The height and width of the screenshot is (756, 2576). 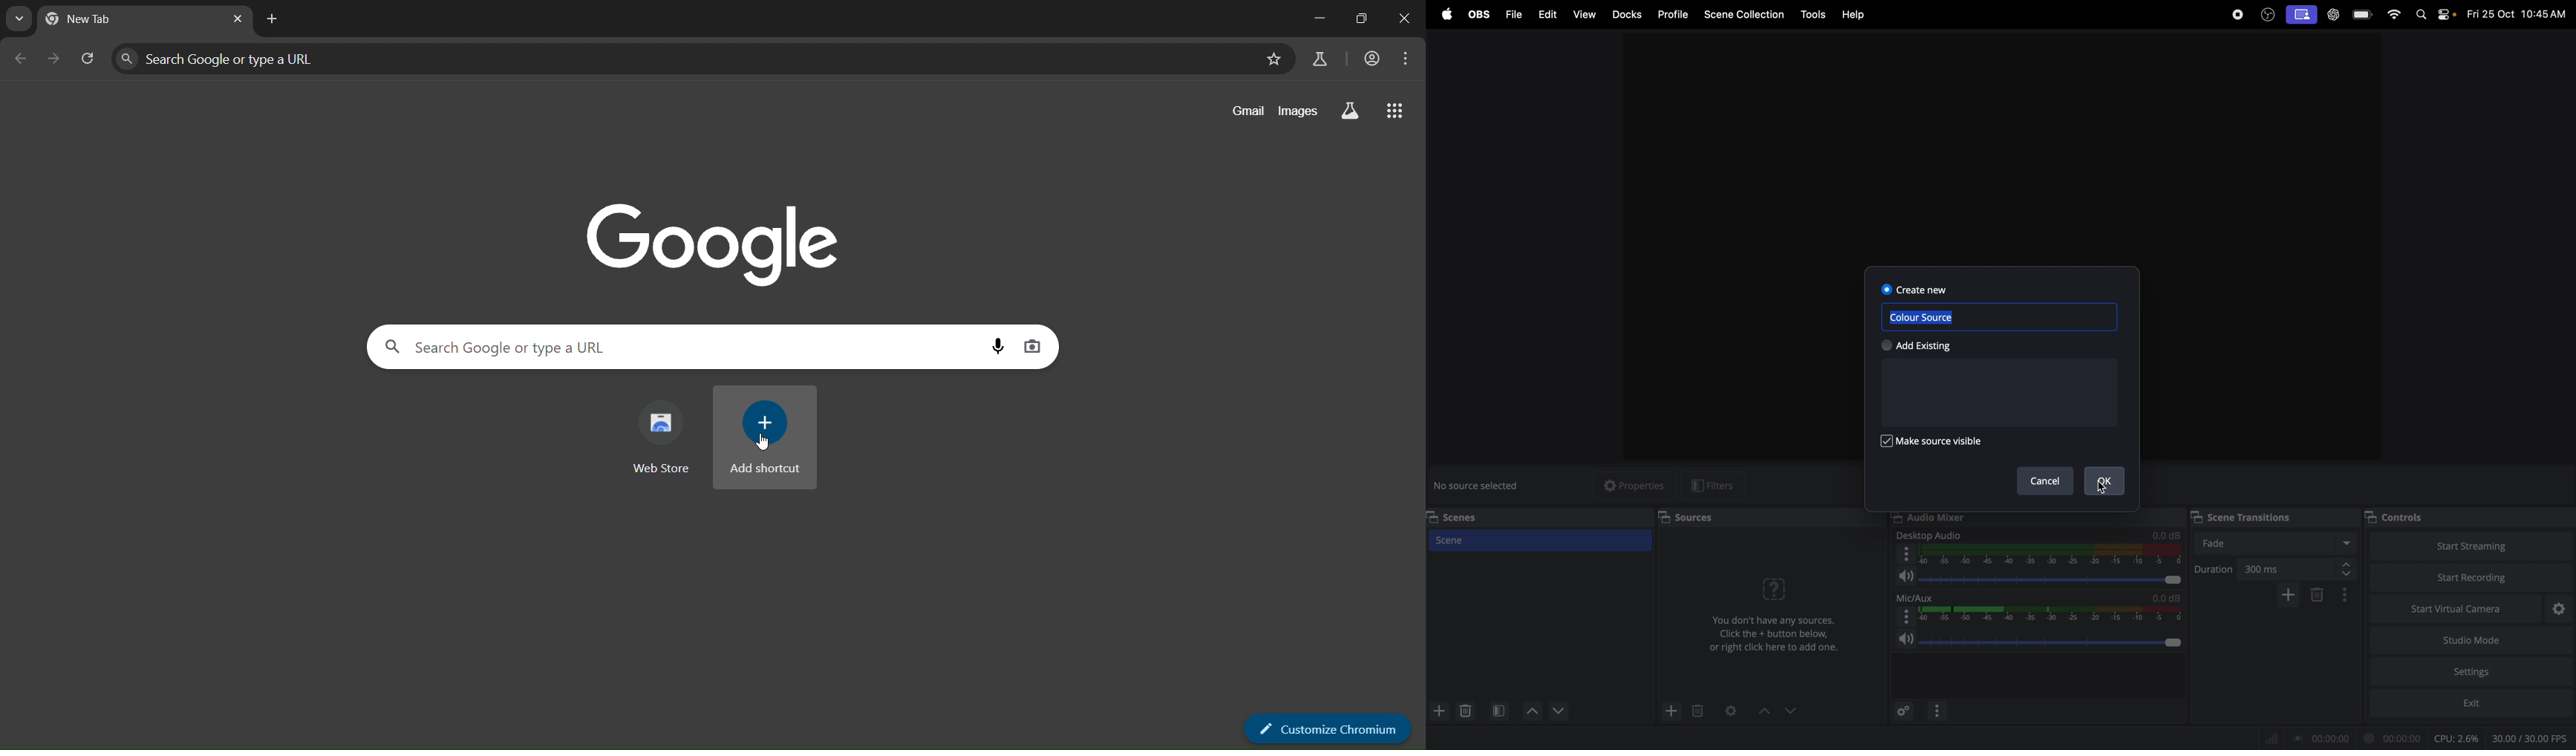 I want to click on remove configurable, so click(x=2319, y=595).